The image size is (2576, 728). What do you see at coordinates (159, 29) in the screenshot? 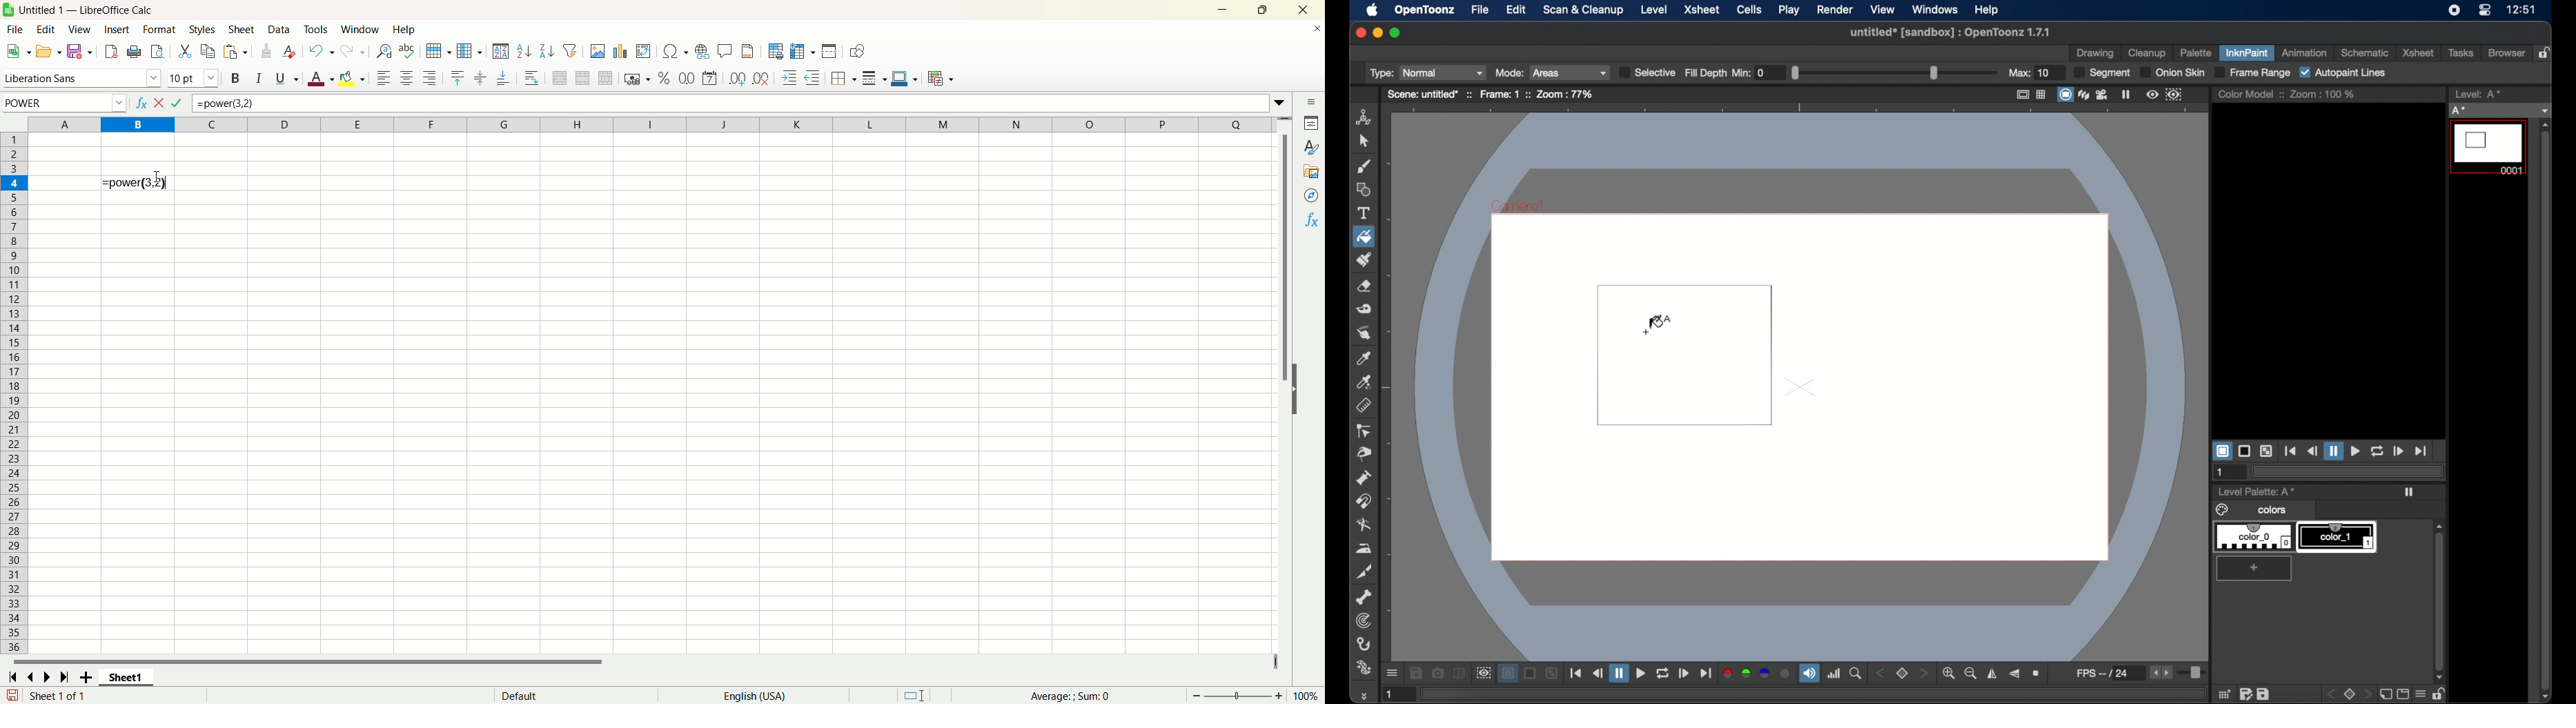
I see `format` at bounding box center [159, 29].